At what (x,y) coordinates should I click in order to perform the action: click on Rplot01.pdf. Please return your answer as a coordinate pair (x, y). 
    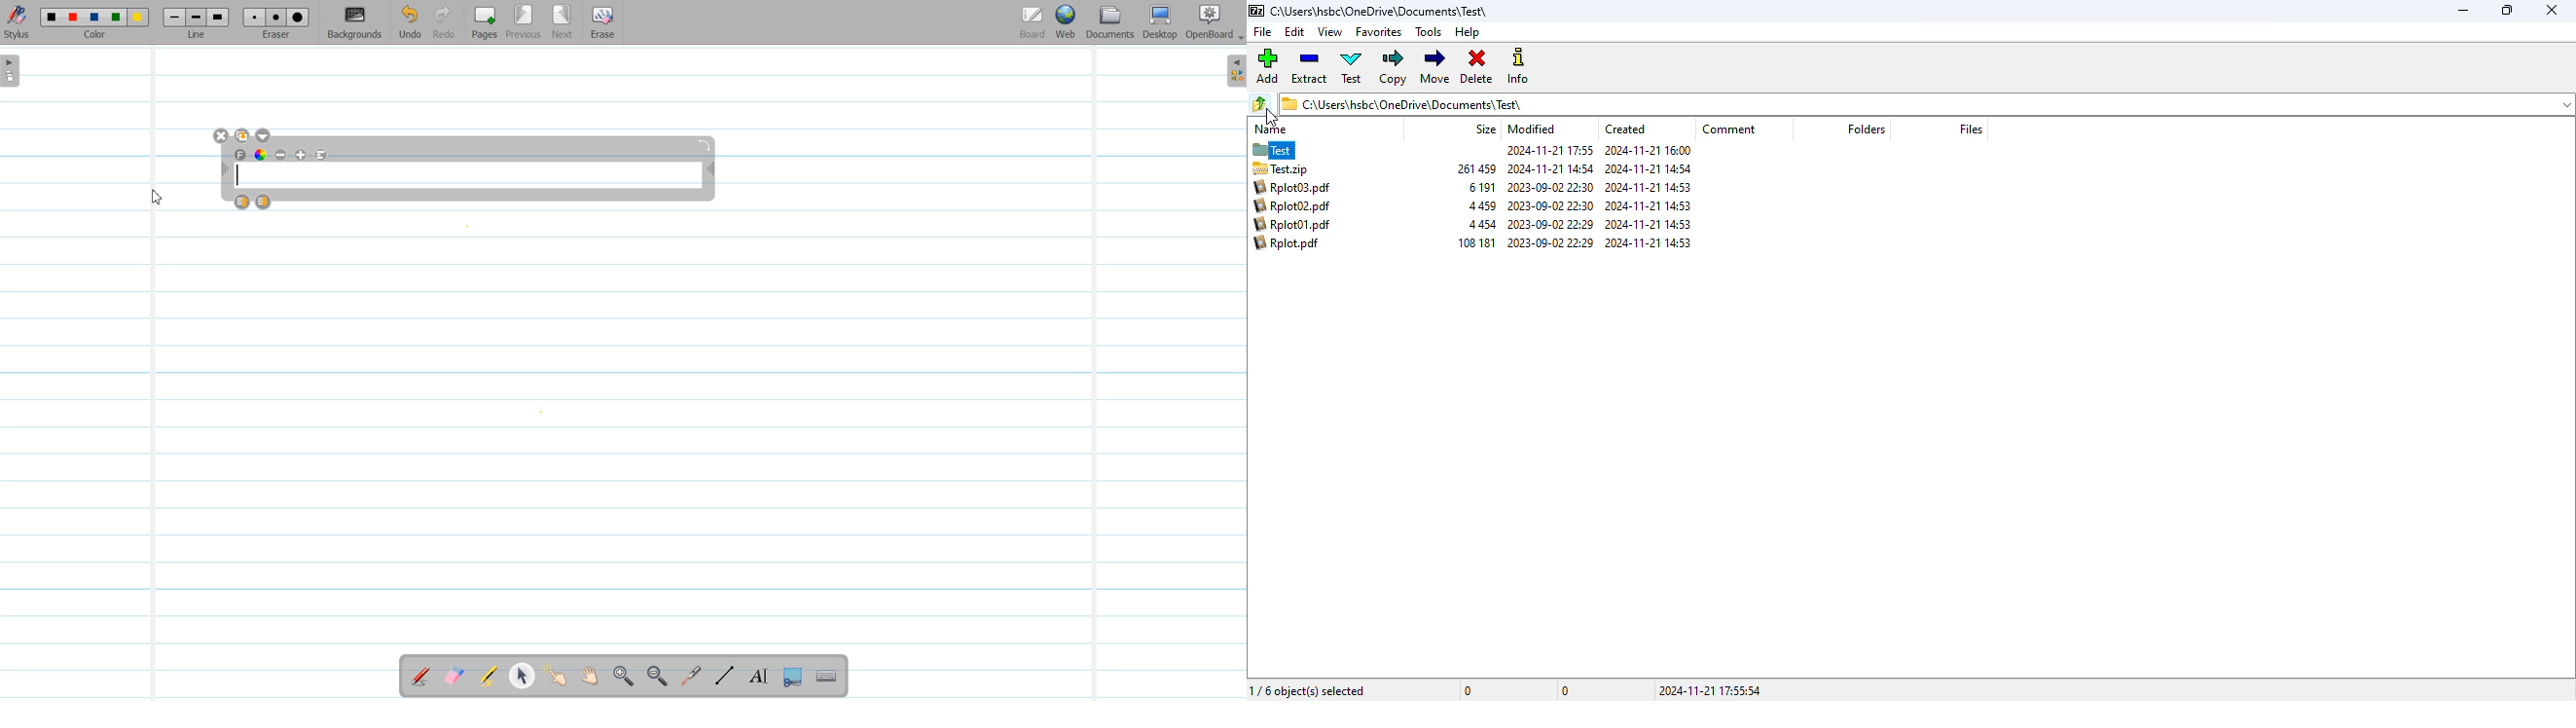
    Looking at the image, I should click on (1290, 224).